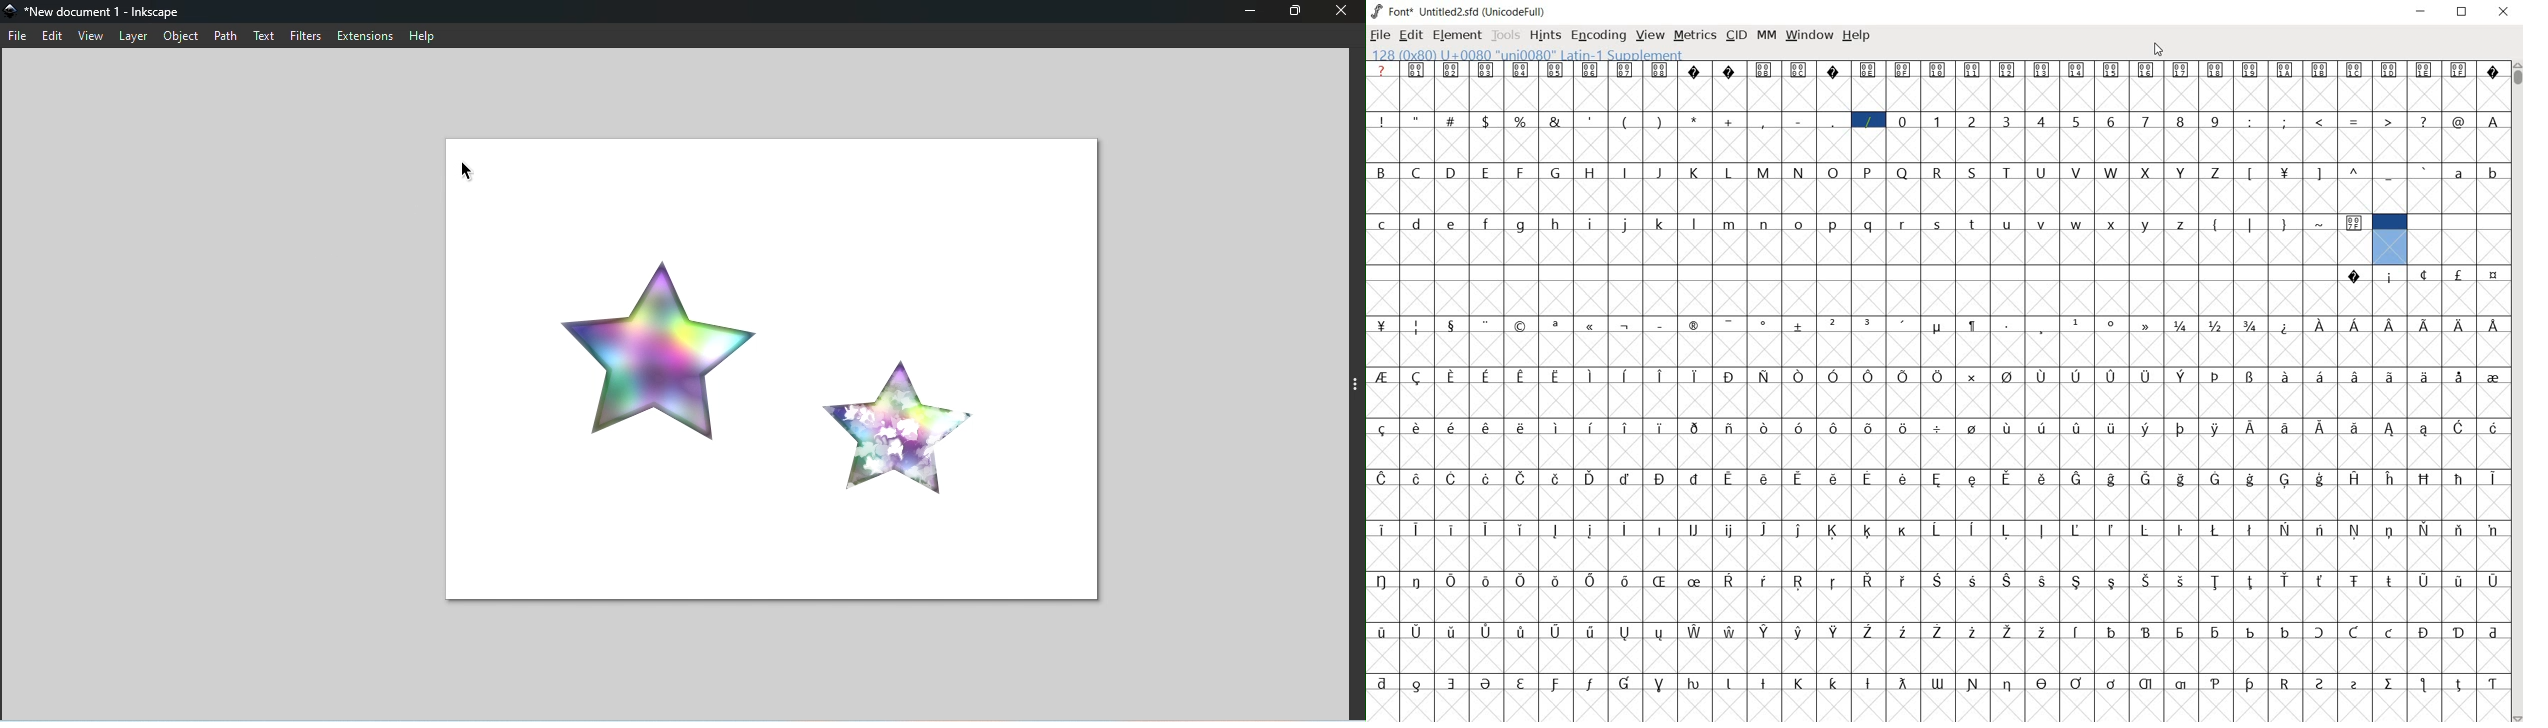  I want to click on G, so click(1557, 173).